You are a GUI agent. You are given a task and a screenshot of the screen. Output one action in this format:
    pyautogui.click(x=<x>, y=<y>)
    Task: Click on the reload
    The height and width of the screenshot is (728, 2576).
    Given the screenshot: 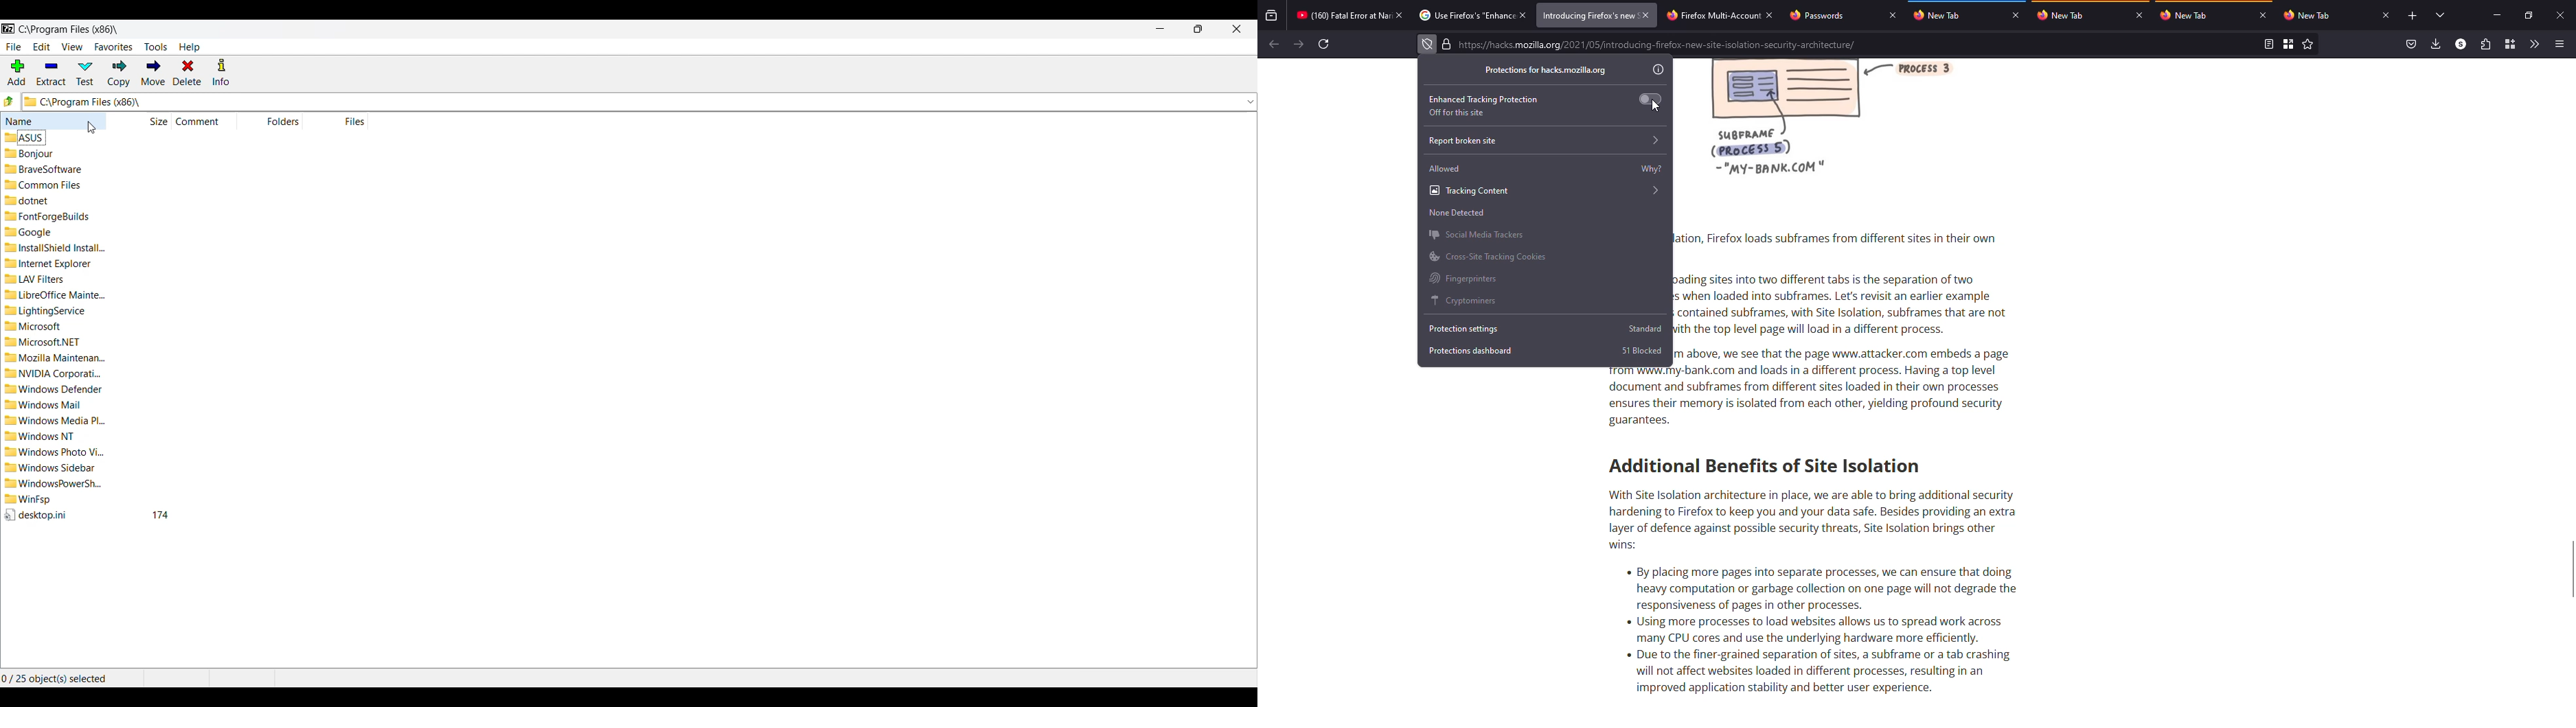 What is the action you would take?
    pyautogui.click(x=1325, y=44)
    